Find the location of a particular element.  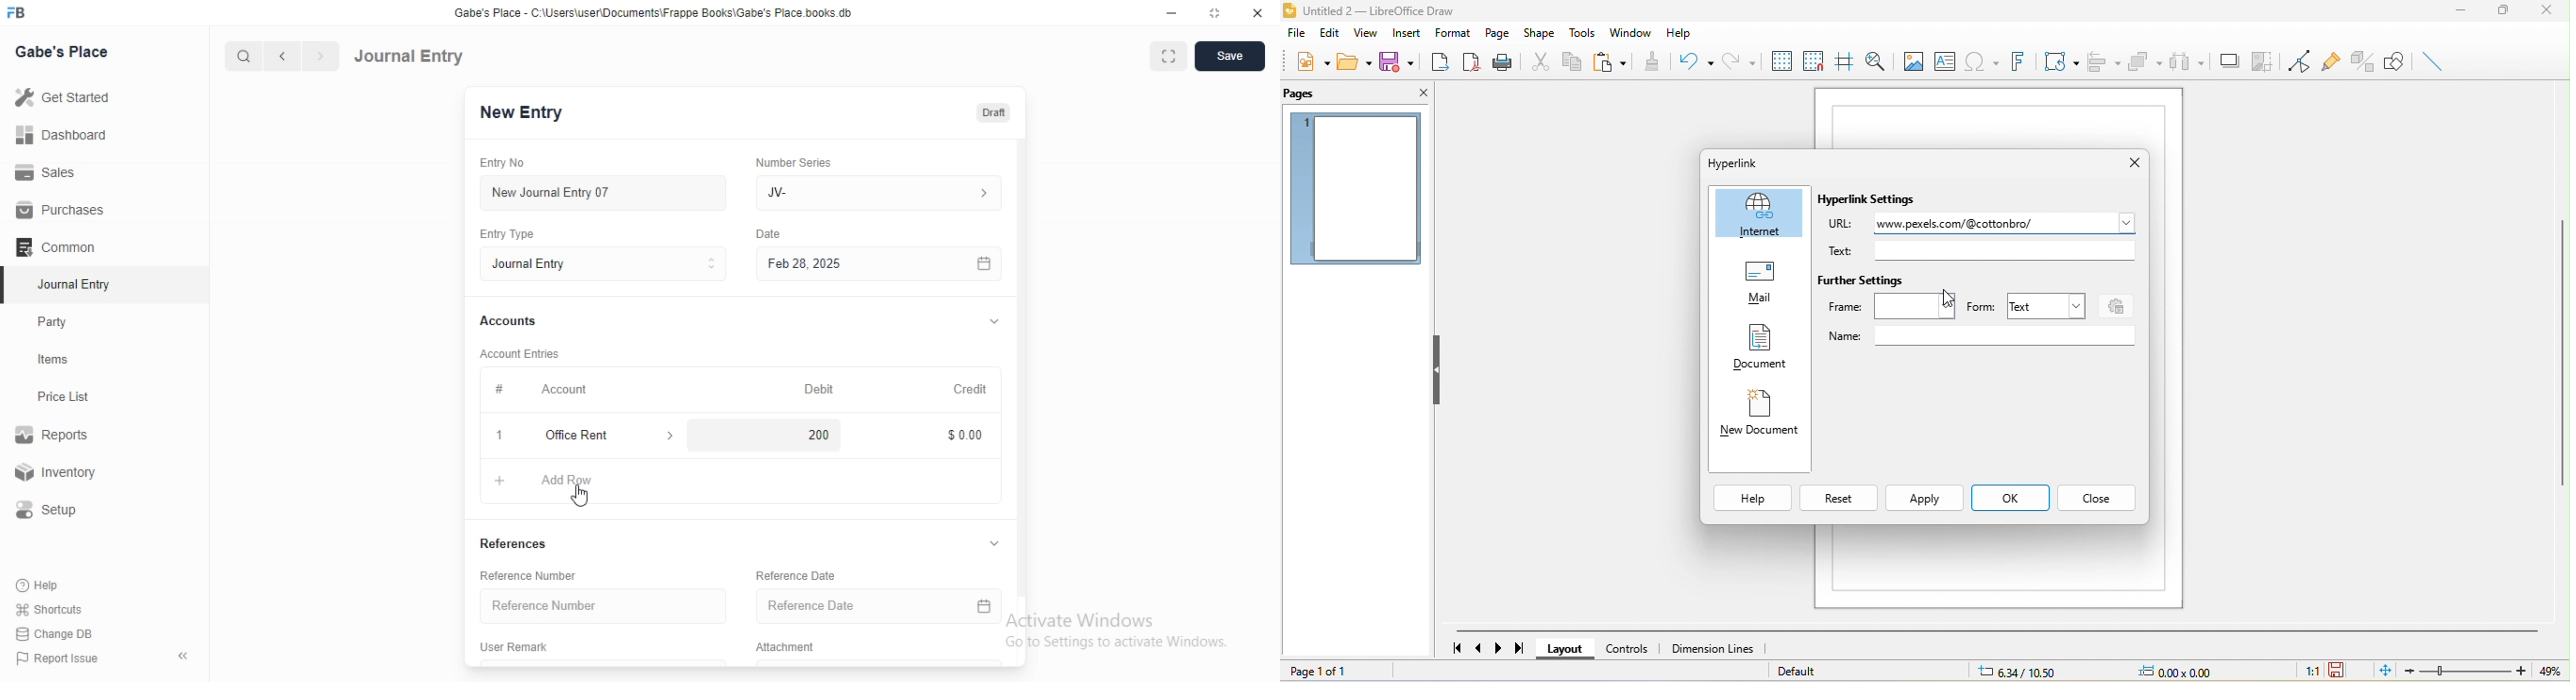

text is located at coordinates (1847, 250).